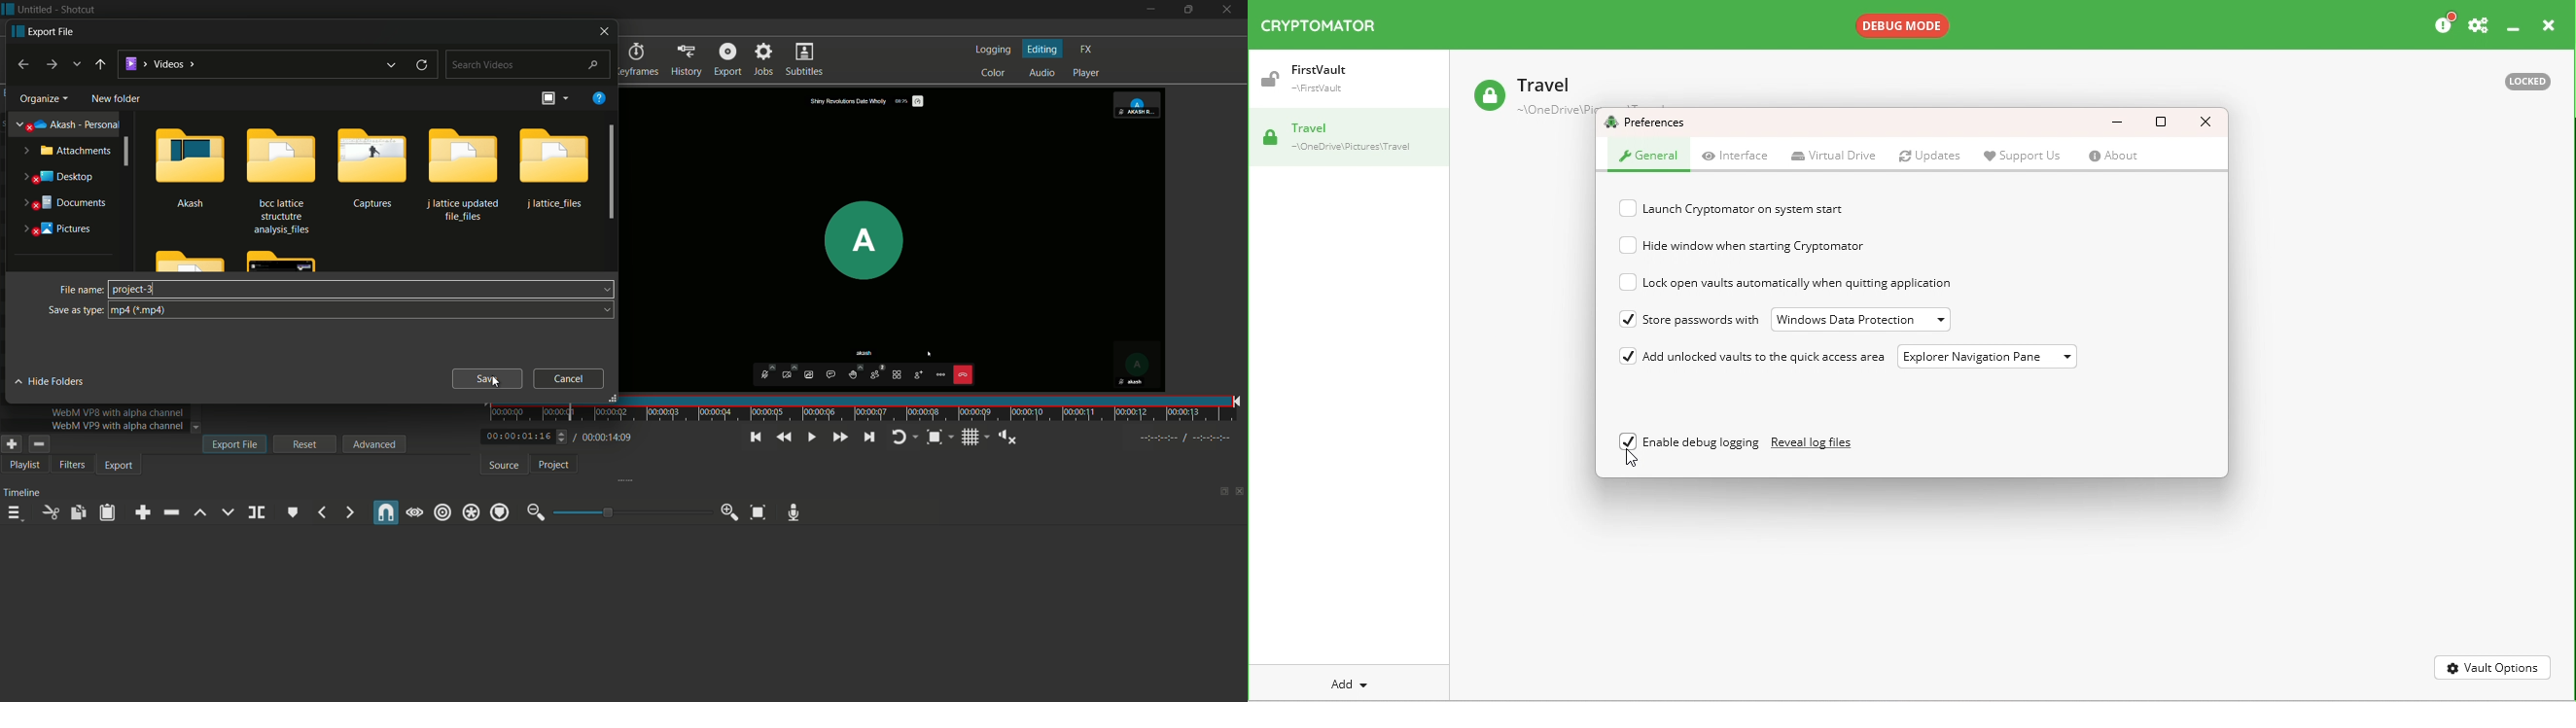  I want to click on ripple markers, so click(500, 512).